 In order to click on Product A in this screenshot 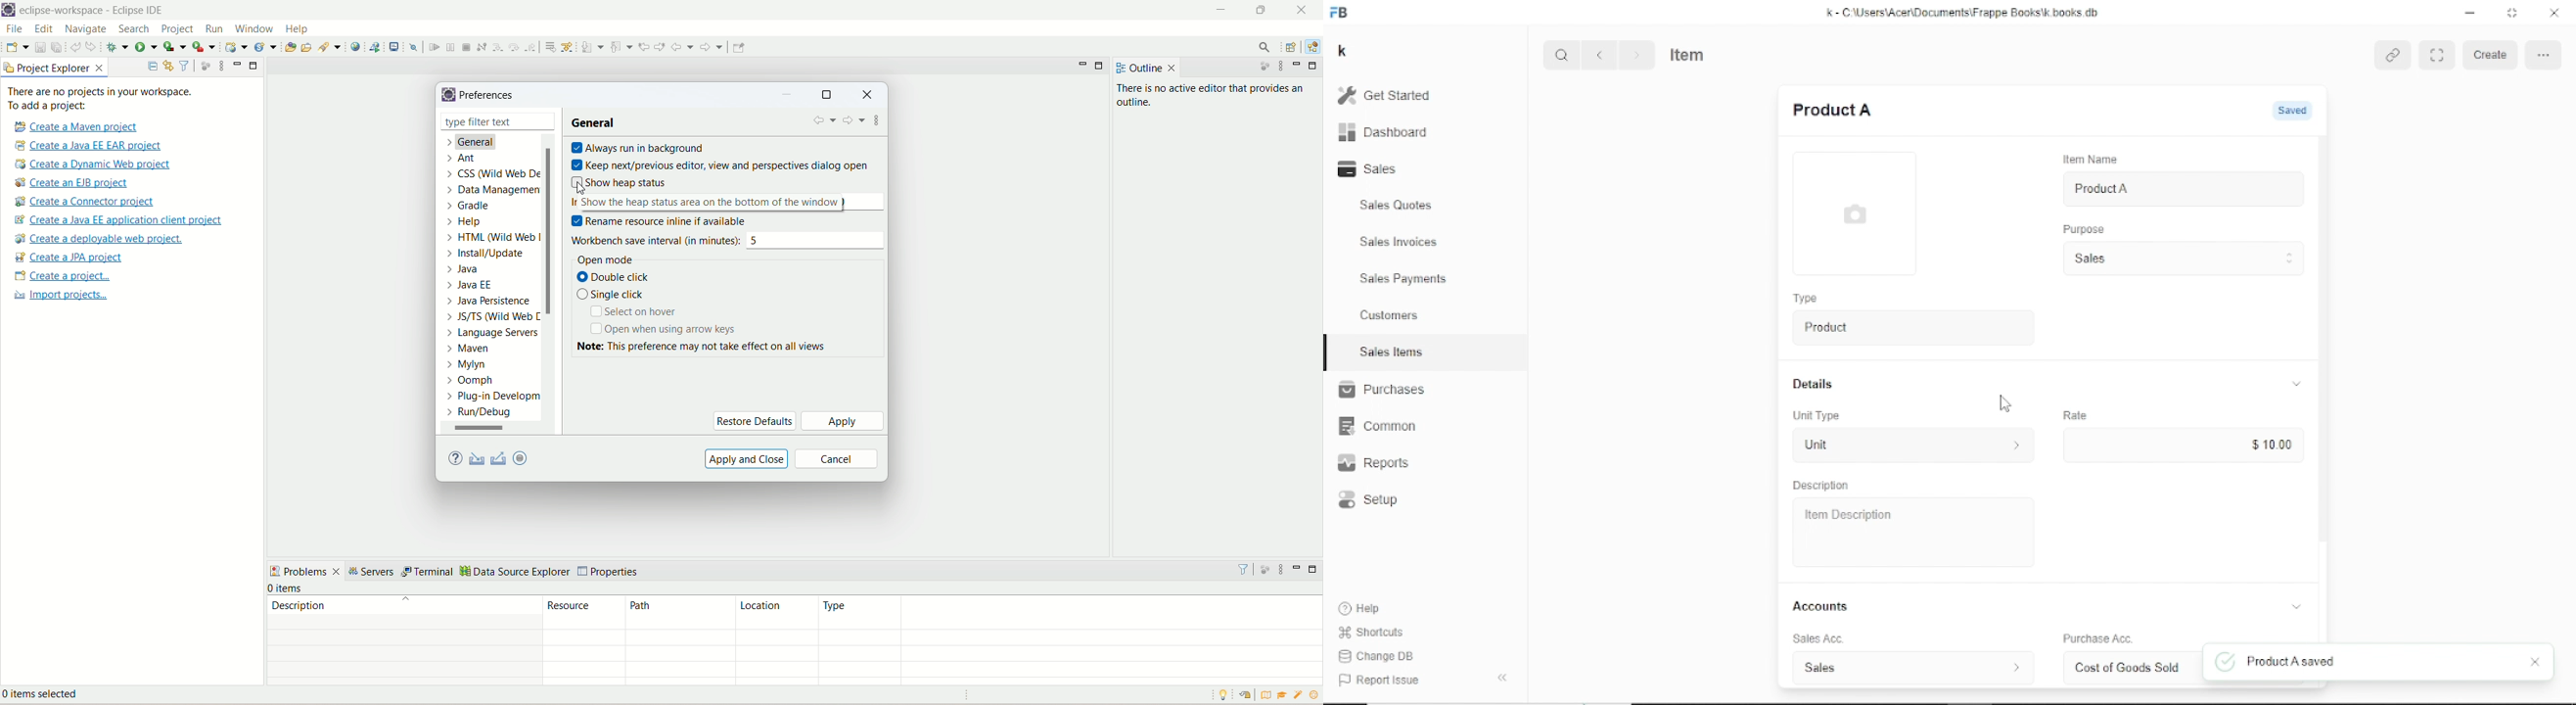, I will do `click(2101, 189)`.